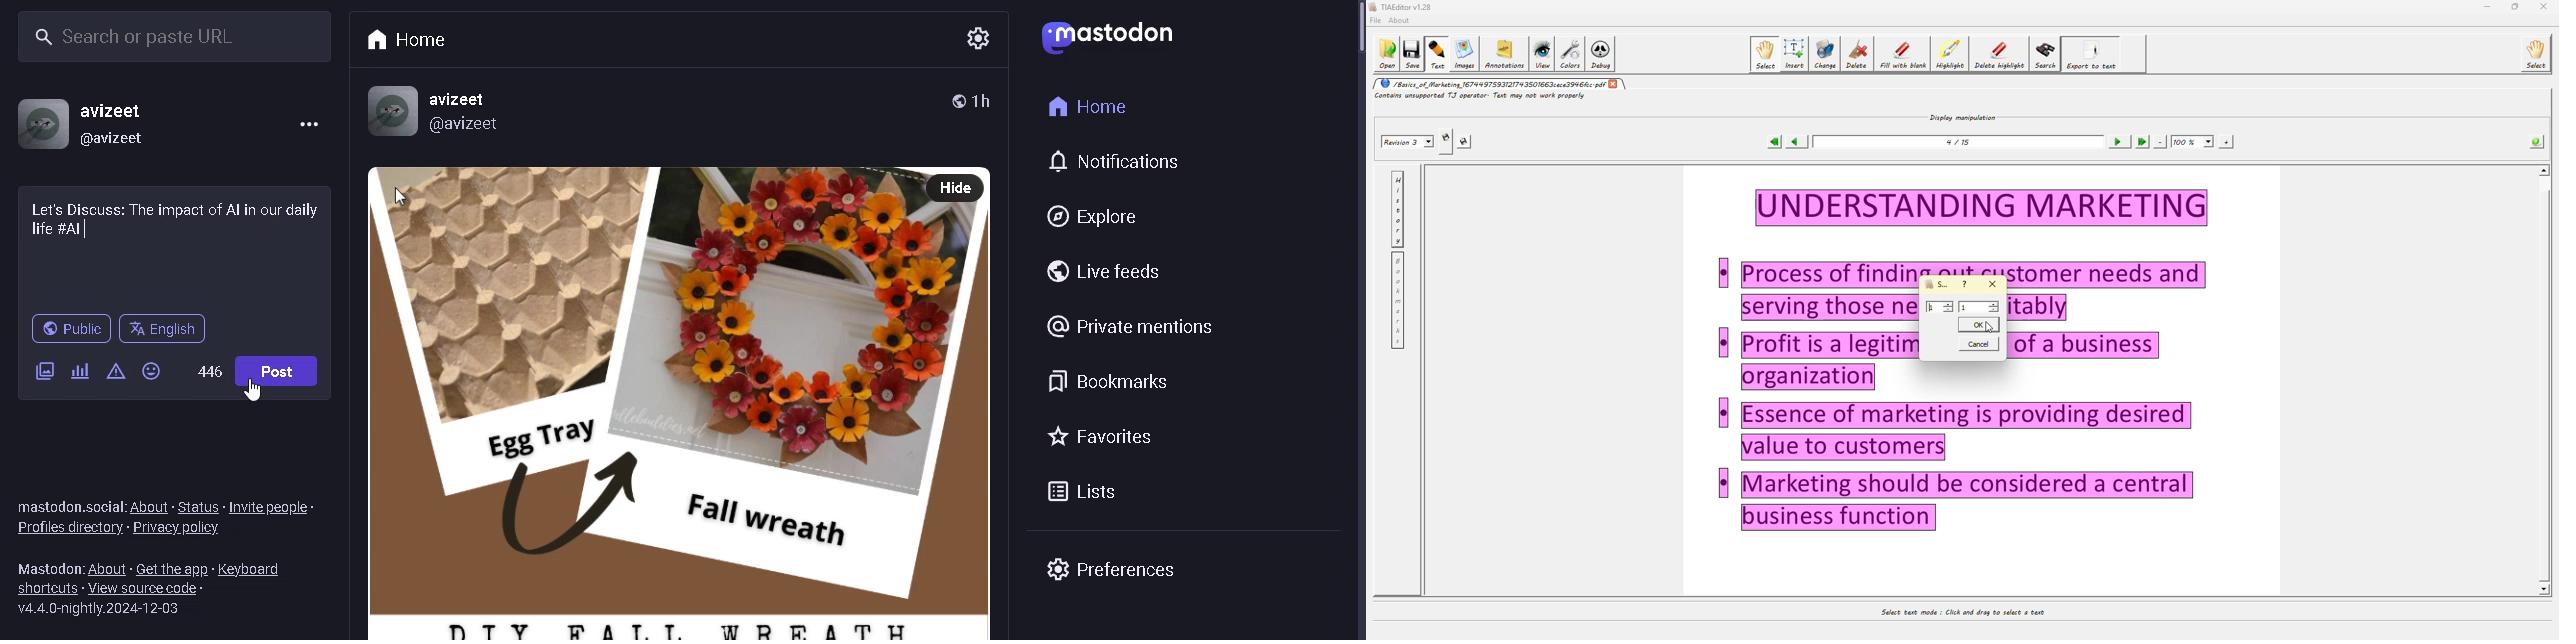 This screenshot has height=644, width=2576. I want to click on HOME, so click(1088, 108).